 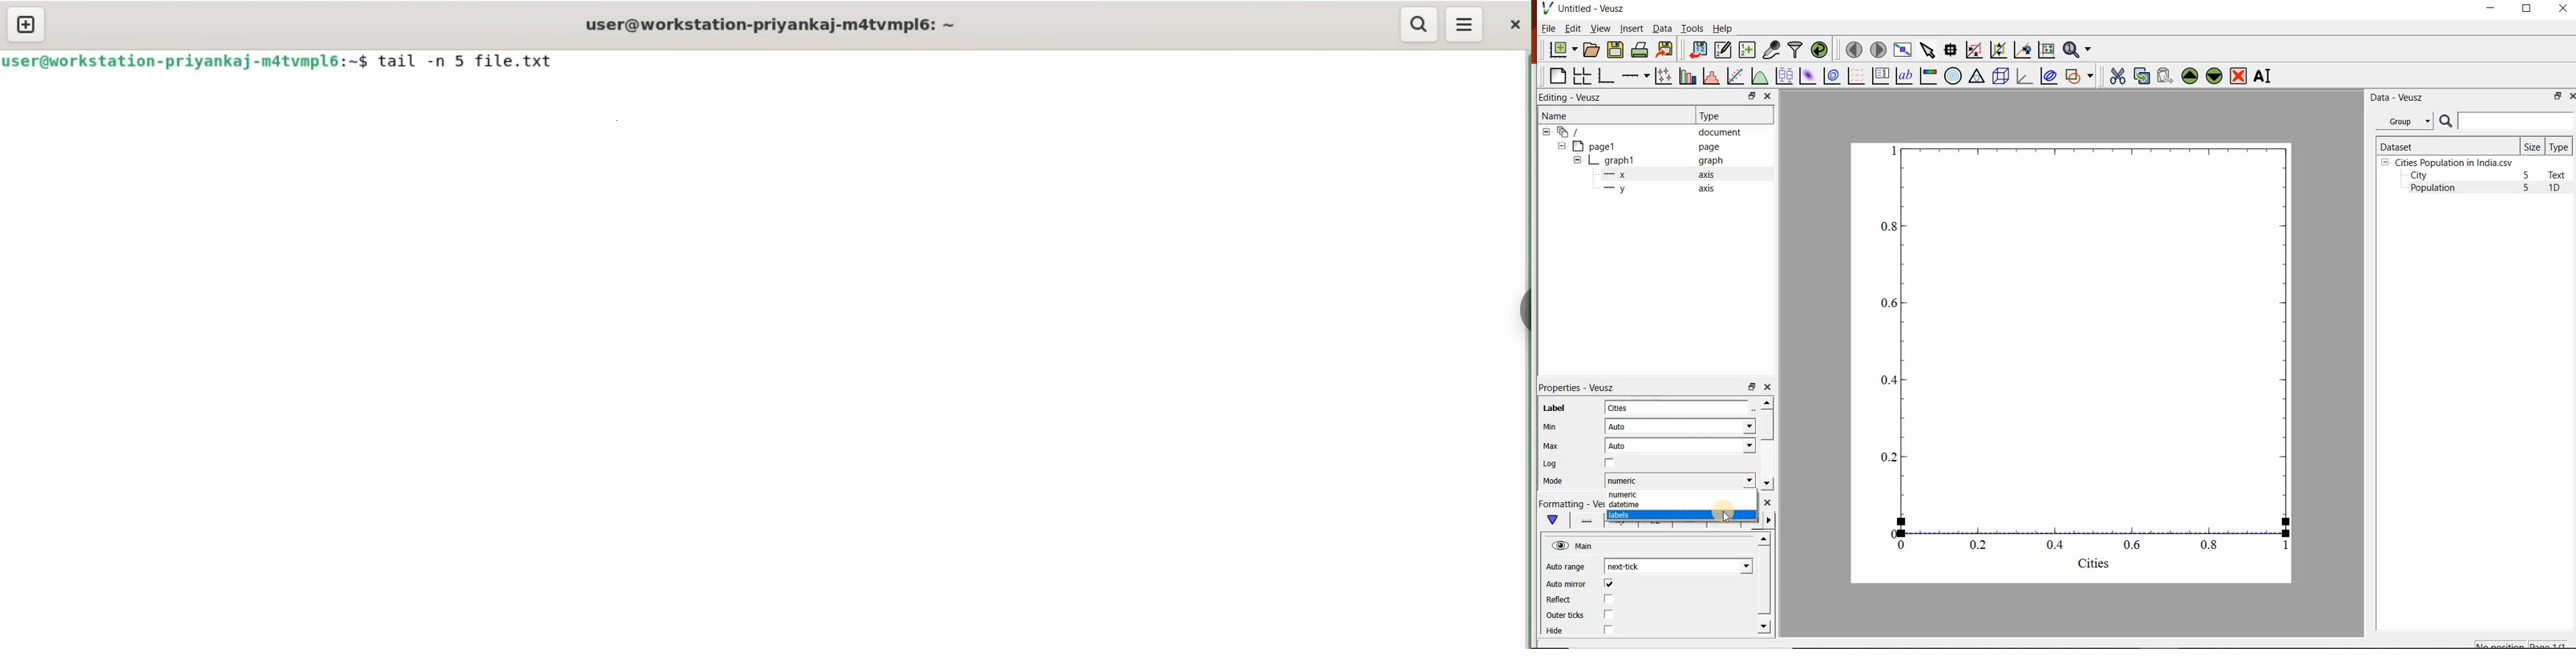 What do you see at coordinates (1608, 584) in the screenshot?
I see `check/uncheck` at bounding box center [1608, 584].